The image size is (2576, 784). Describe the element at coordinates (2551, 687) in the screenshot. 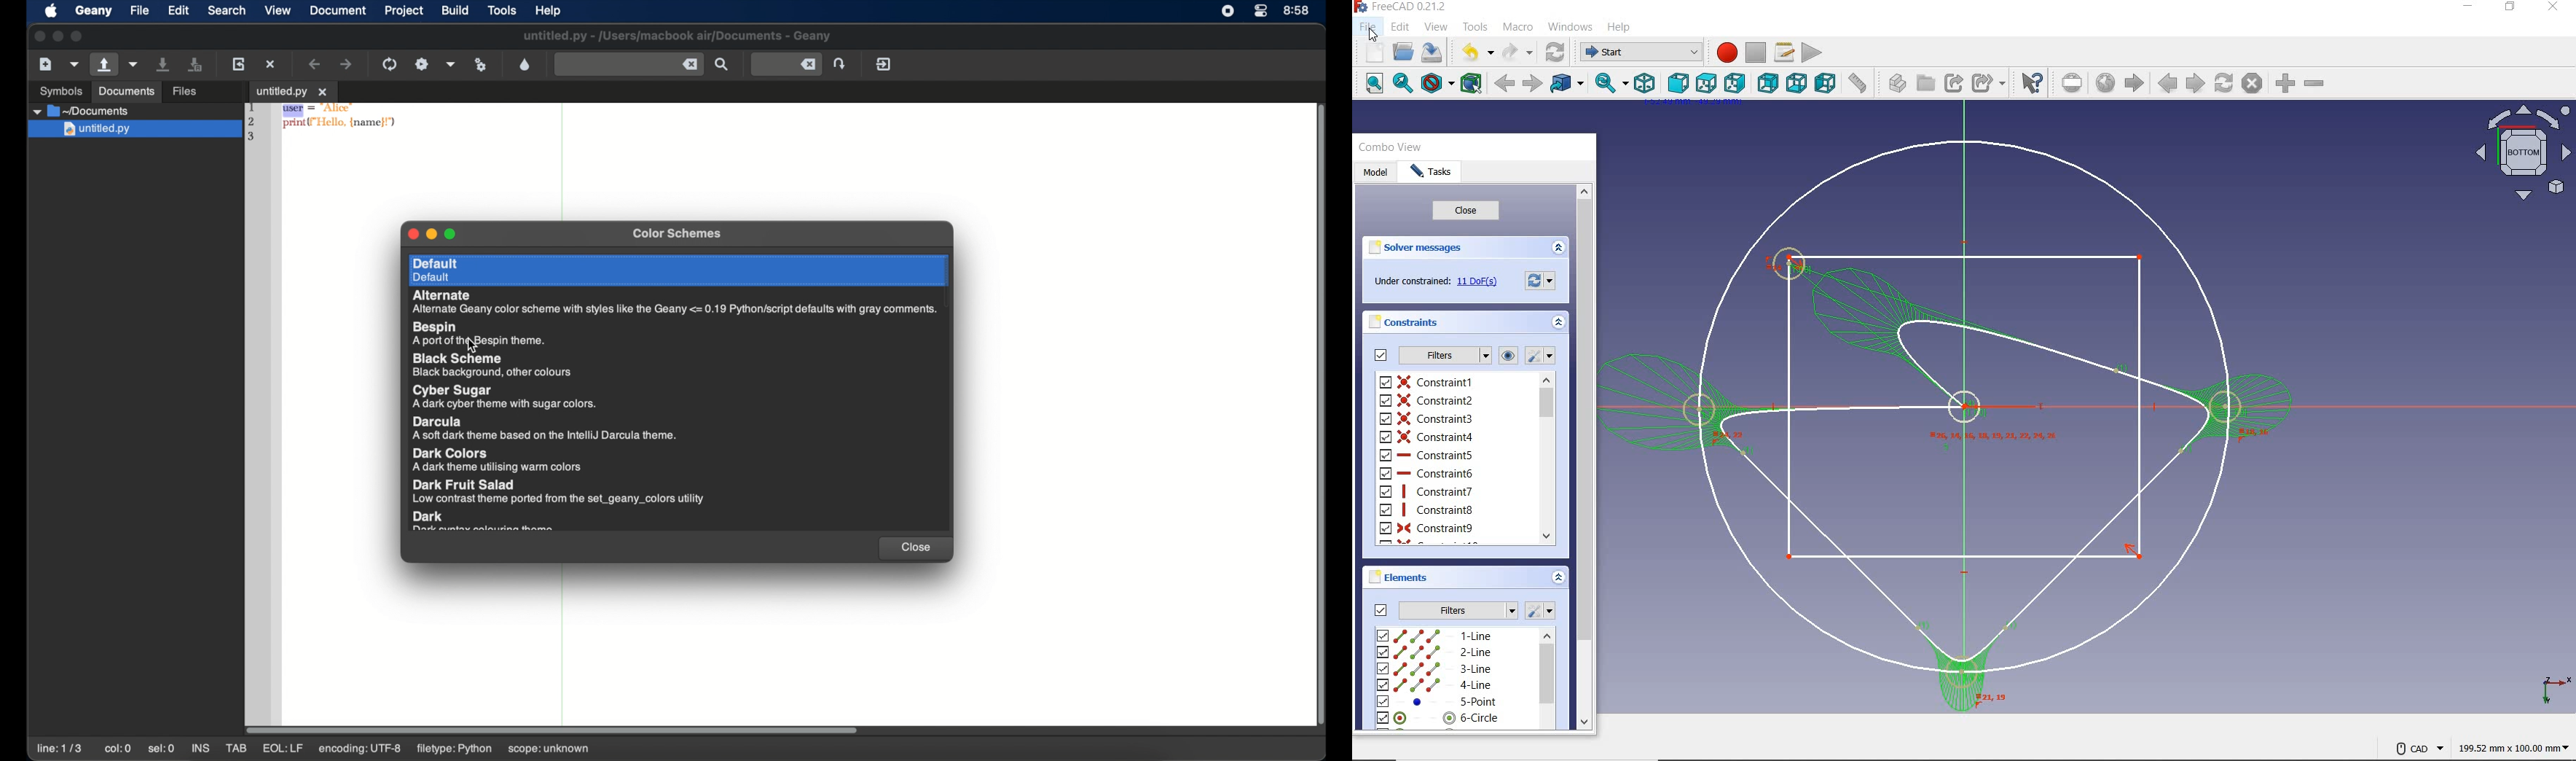

I see `xyz plane` at that location.